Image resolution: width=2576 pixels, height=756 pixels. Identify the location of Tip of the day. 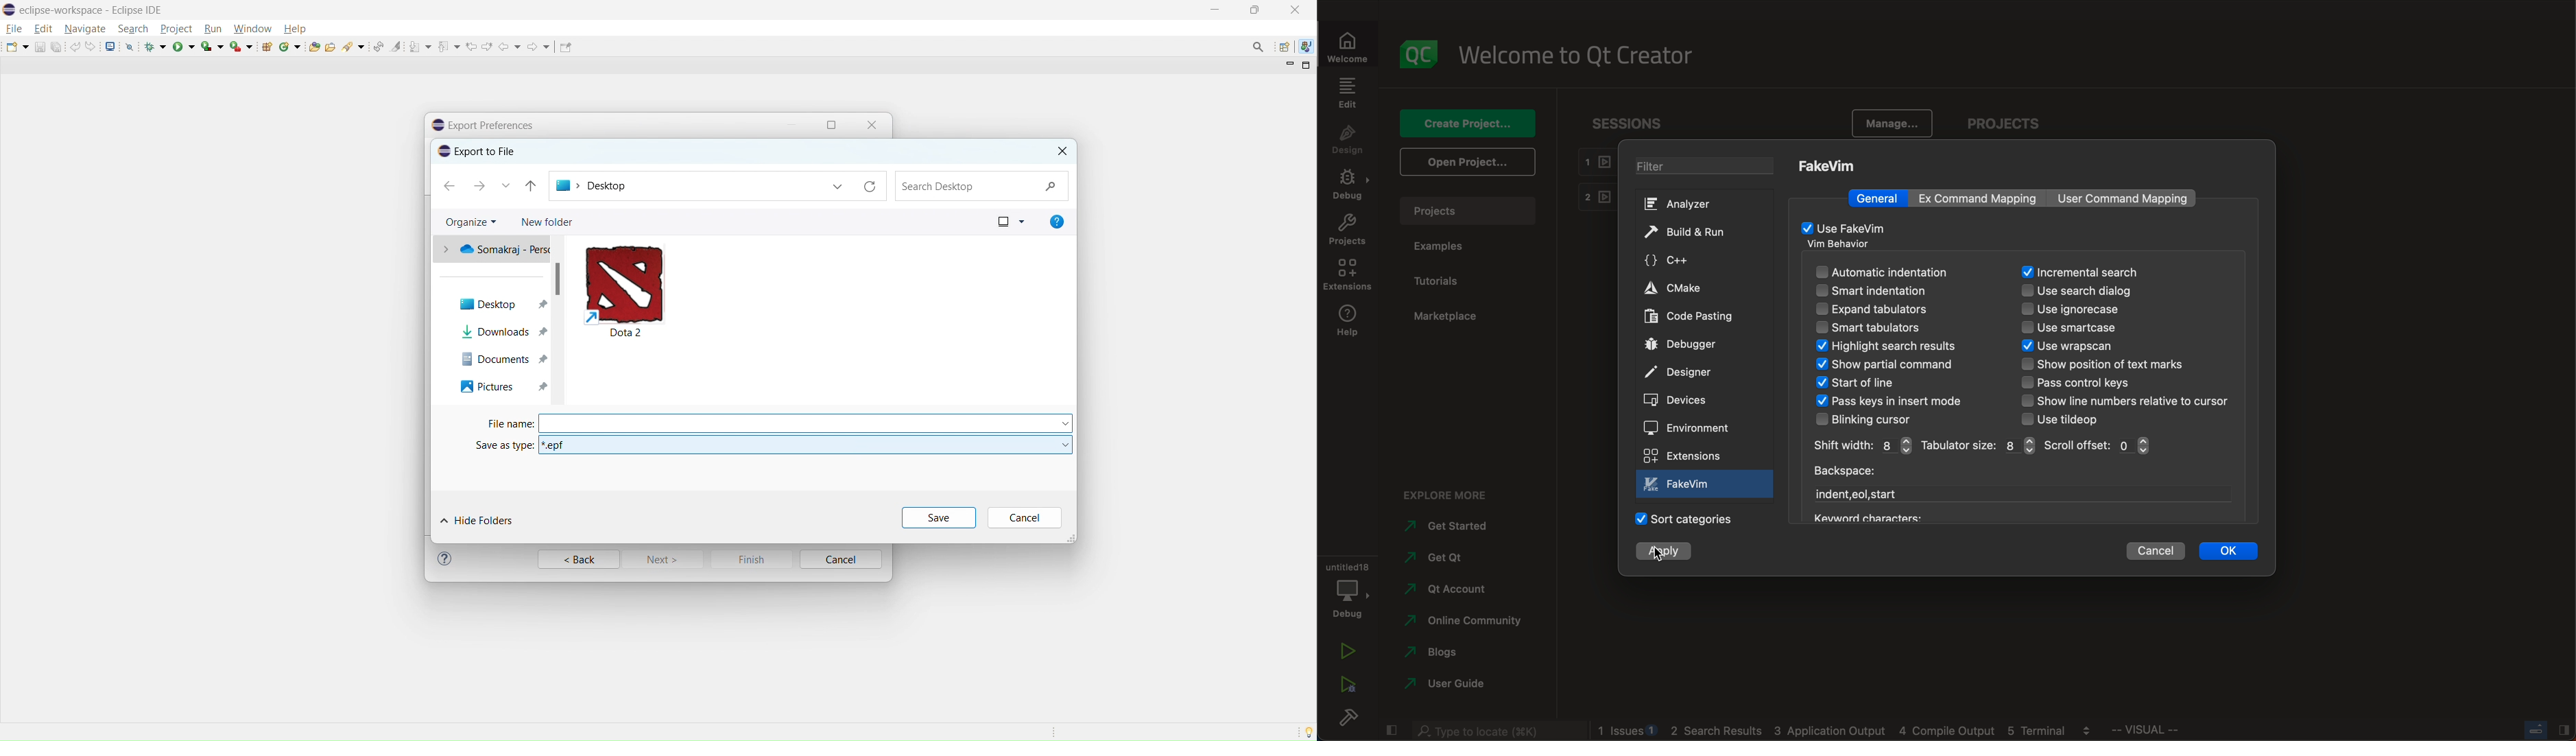
(1306, 731).